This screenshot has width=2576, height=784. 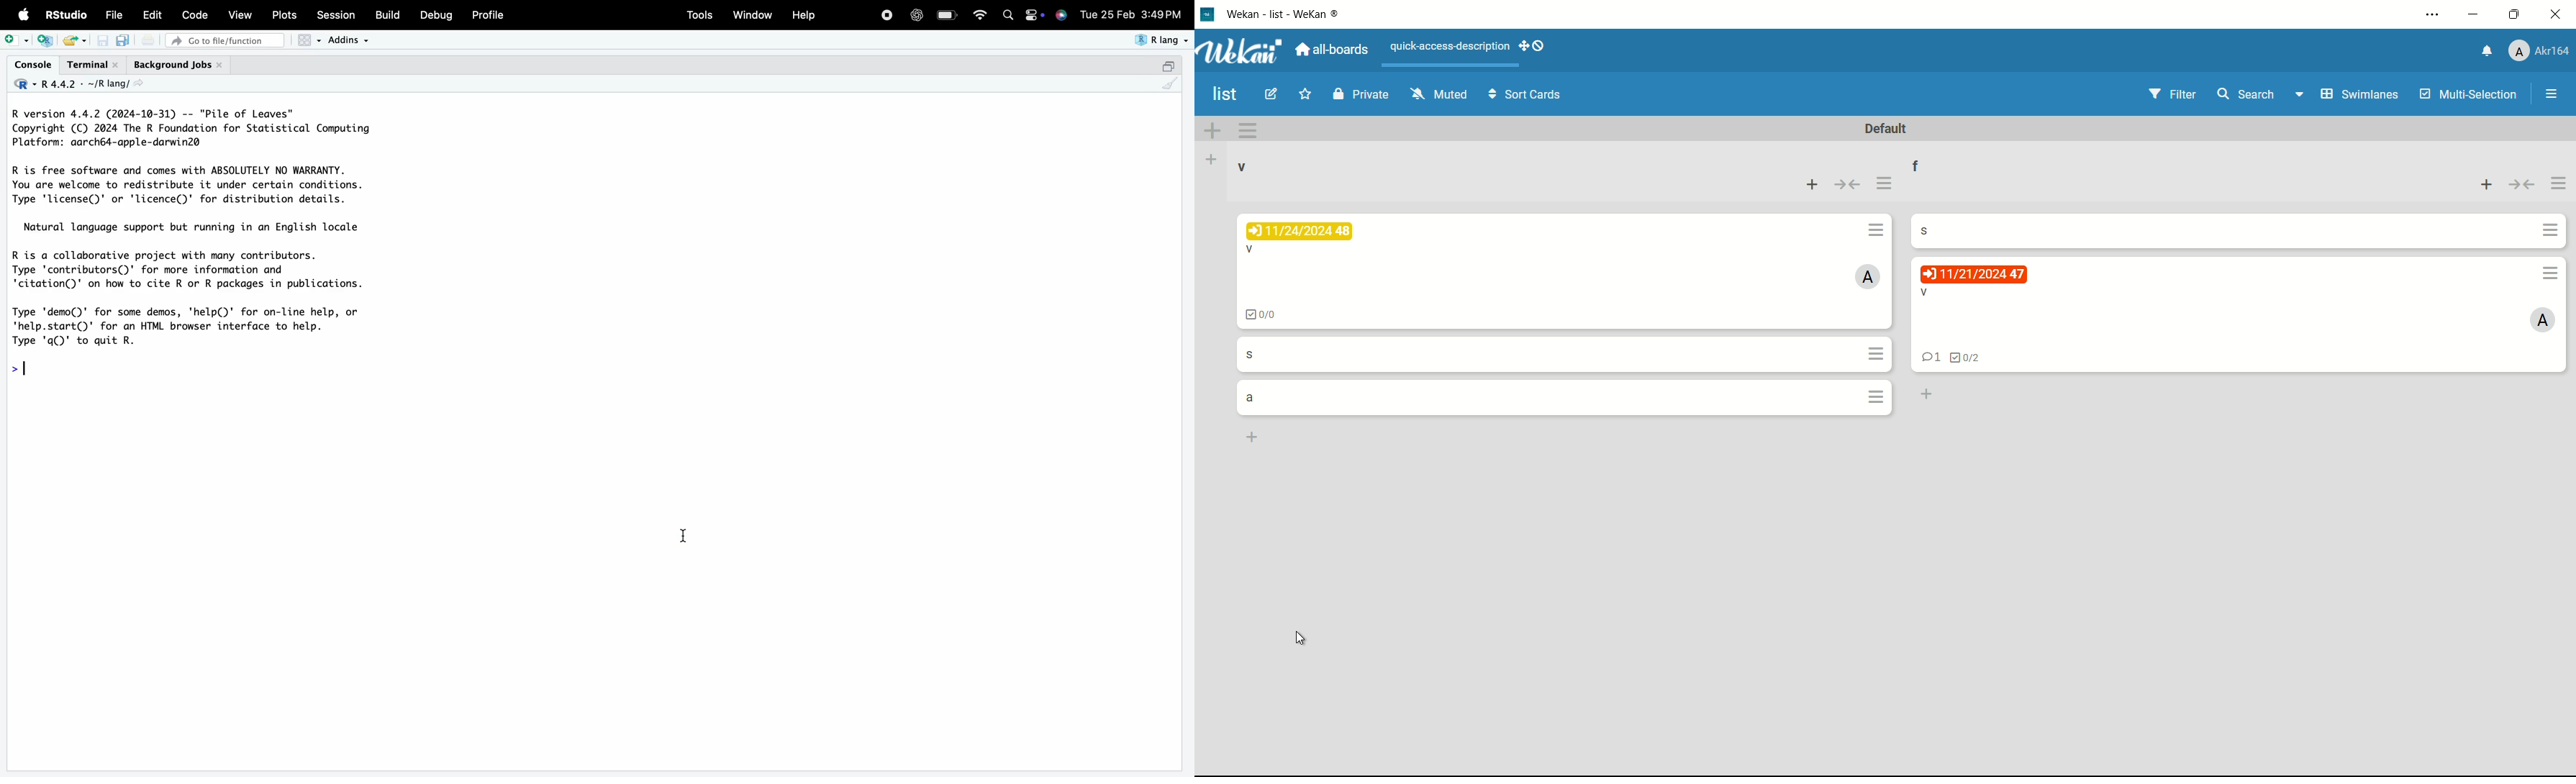 What do you see at coordinates (309, 40) in the screenshot?
I see `Workspace panes` at bounding box center [309, 40].